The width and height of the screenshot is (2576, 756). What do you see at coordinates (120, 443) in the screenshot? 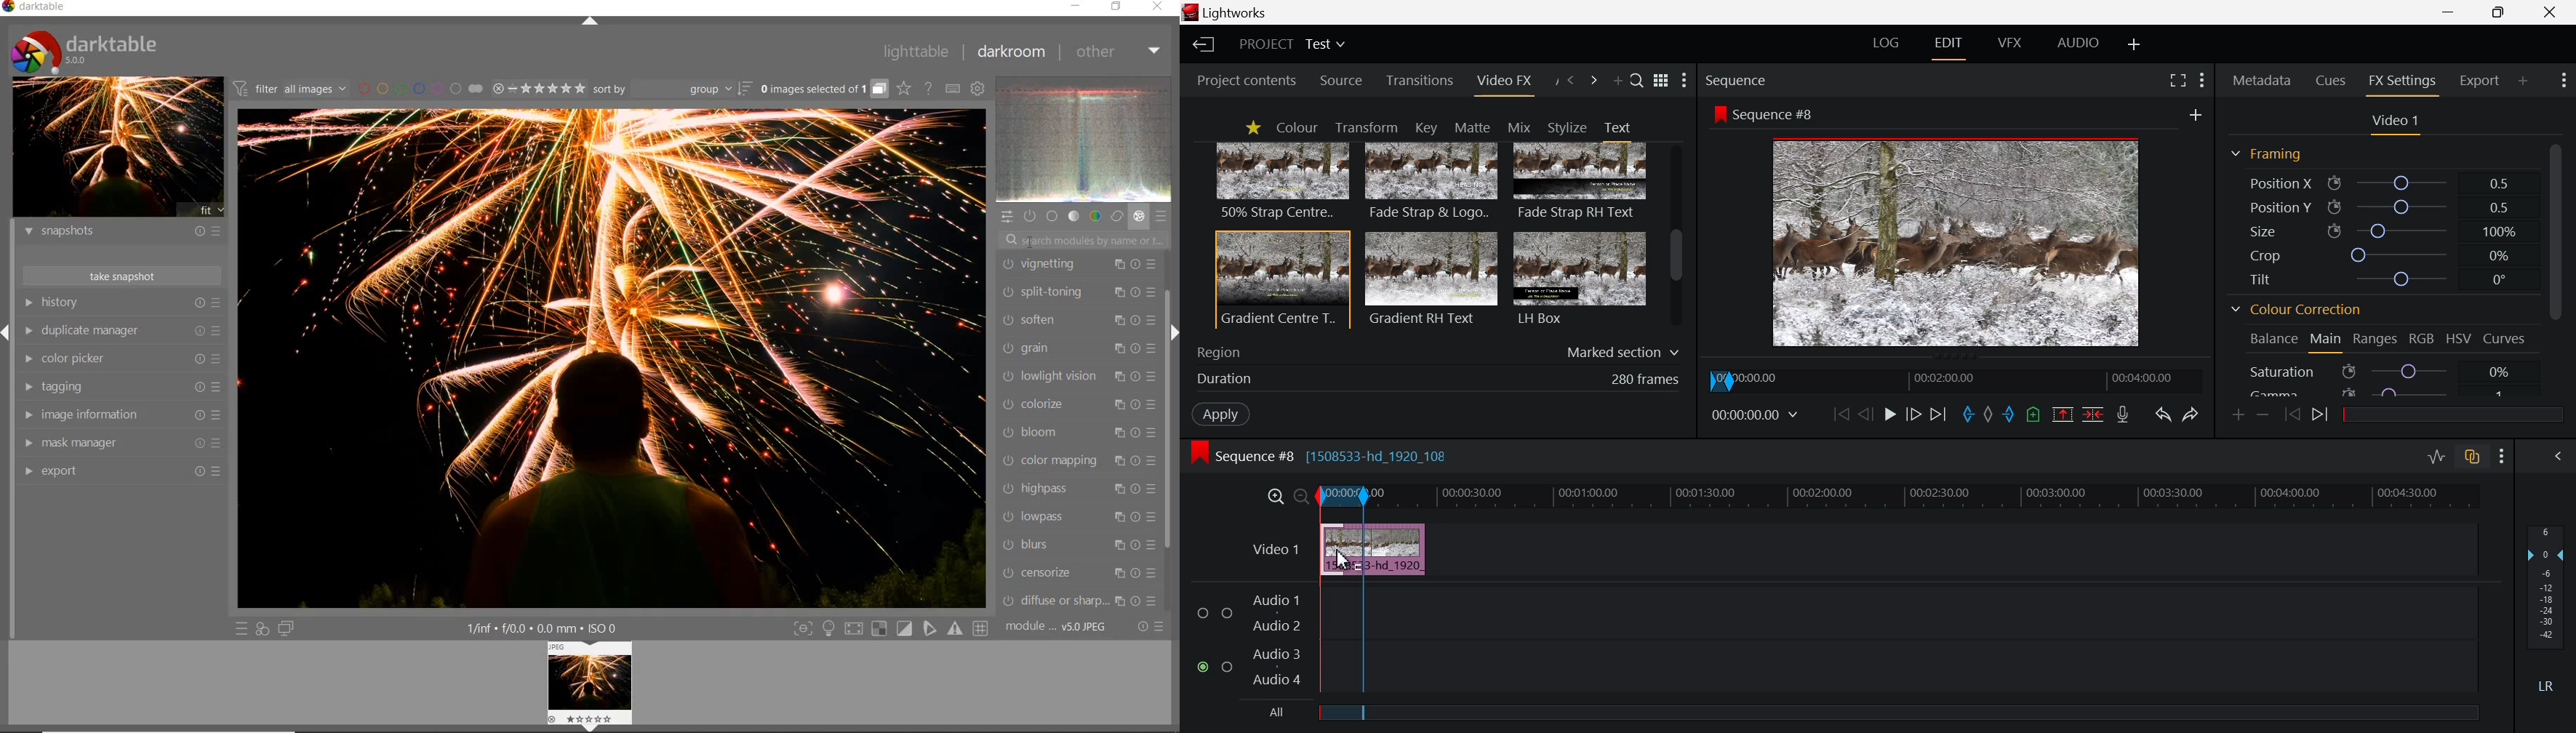
I see `mask manager` at bounding box center [120, 443].